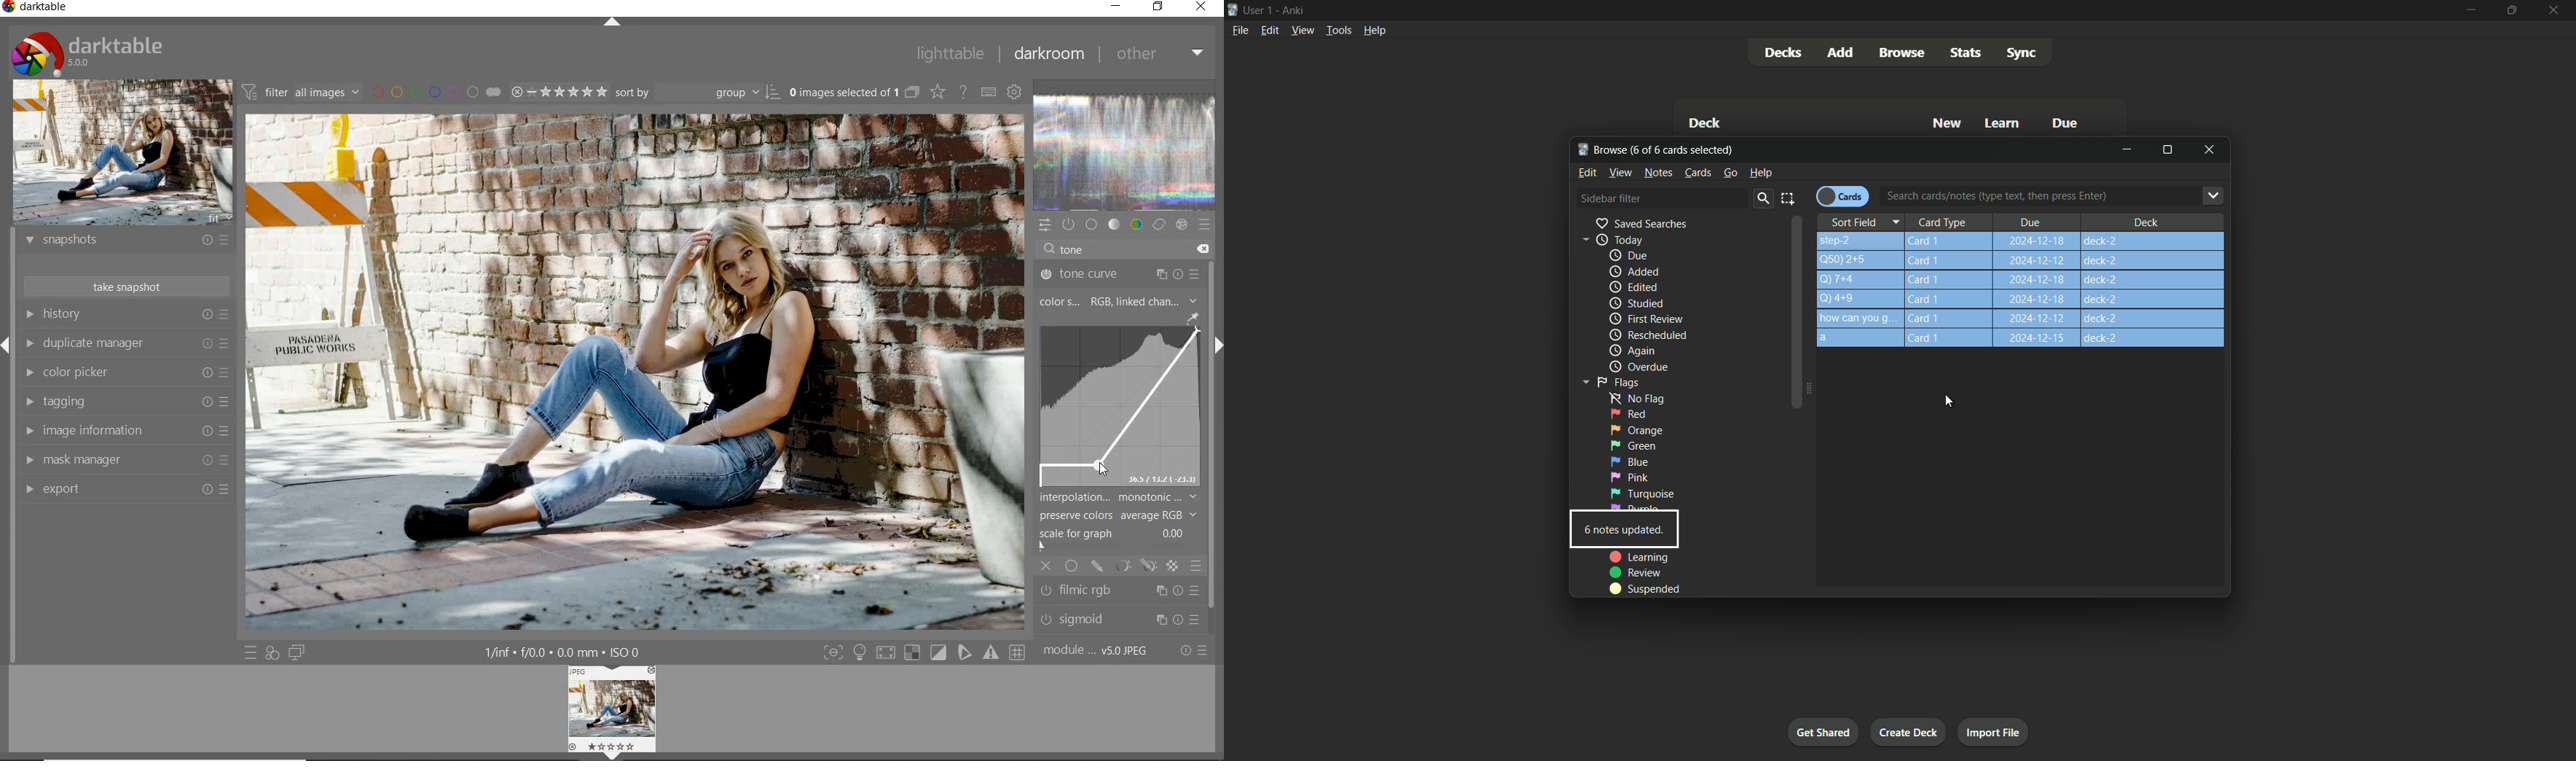 The image size is (2576, 784). What do you see at coordinates (1632, 352) in the screenshot?
I see `again` at bounding box center [1632, 352].